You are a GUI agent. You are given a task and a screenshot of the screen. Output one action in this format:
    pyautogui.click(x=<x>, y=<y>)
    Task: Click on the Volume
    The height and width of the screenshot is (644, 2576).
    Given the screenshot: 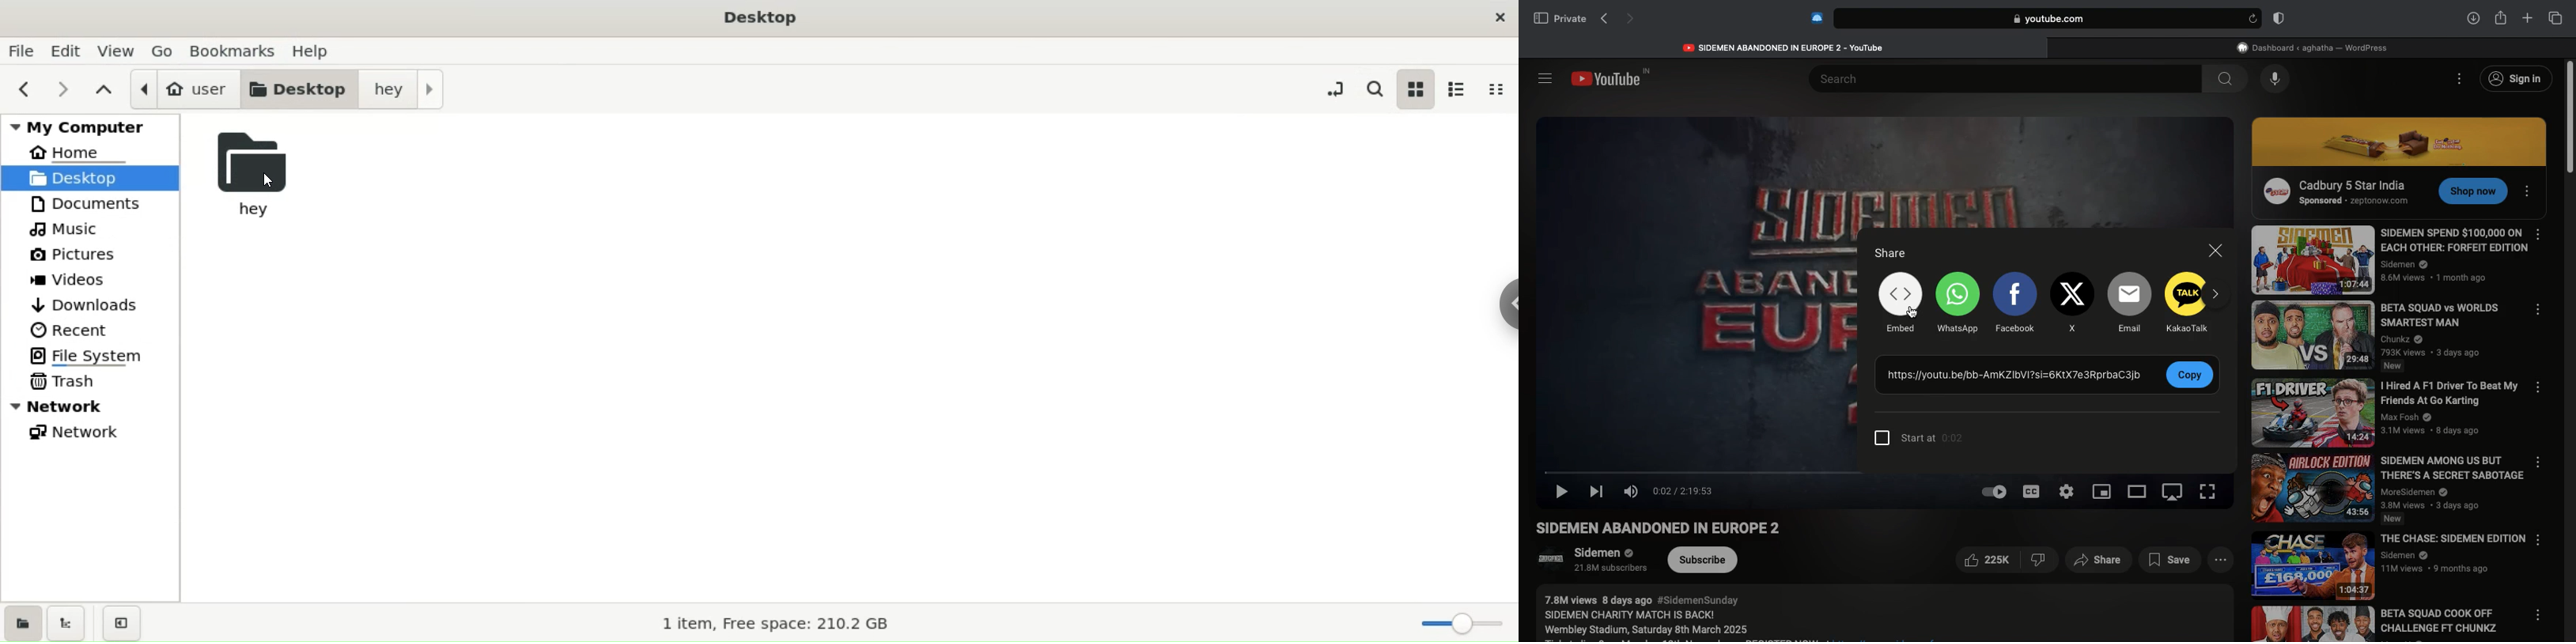 What is the action you would take?
    pyautogui.click(x=1630, y=491)
    